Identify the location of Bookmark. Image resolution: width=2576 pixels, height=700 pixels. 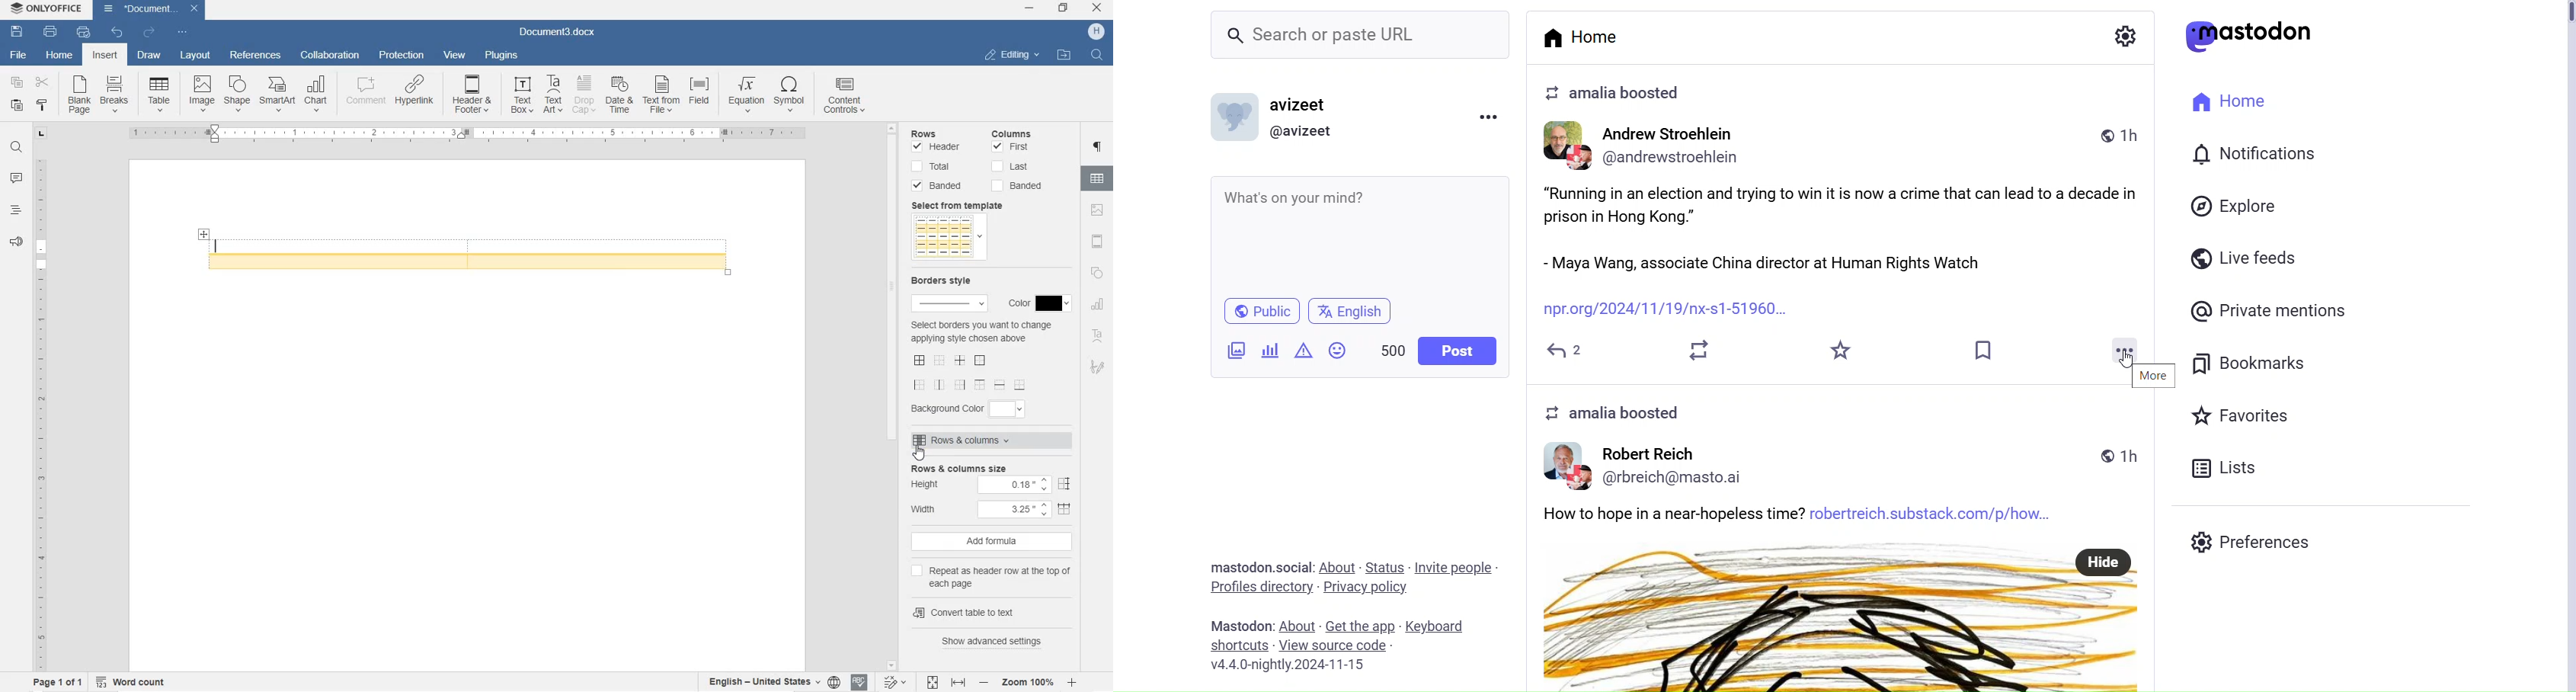
(1986, 348).